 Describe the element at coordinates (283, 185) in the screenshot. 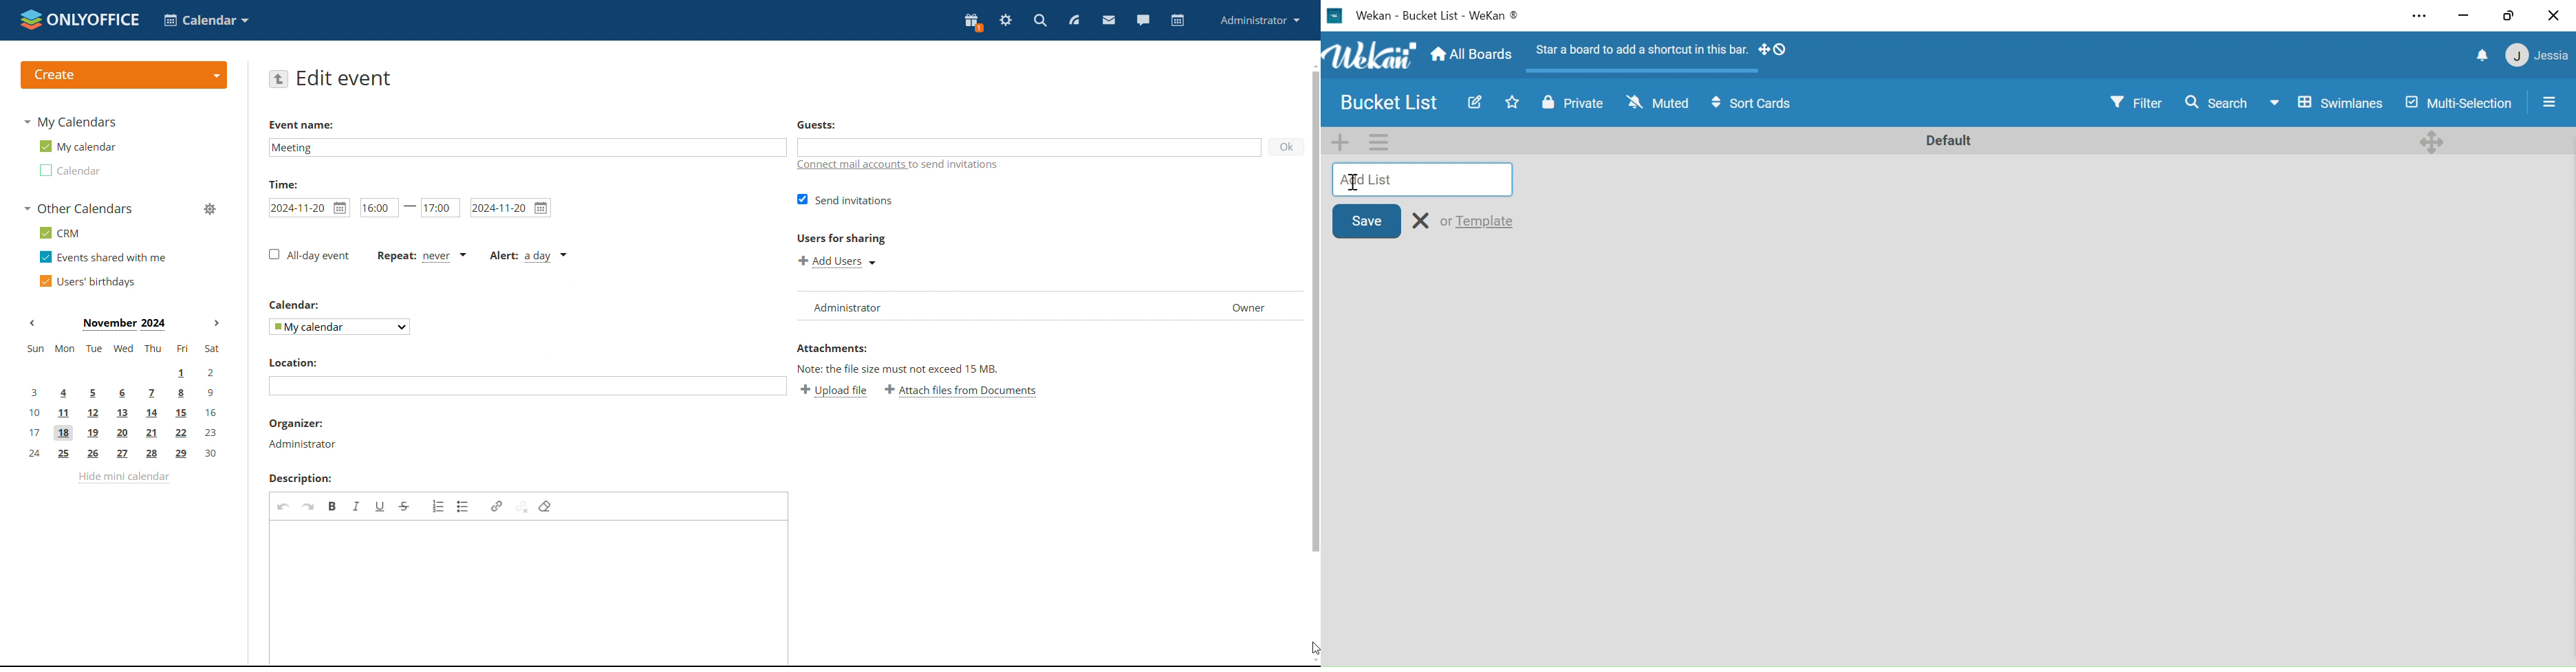

I see `Time` at that location.